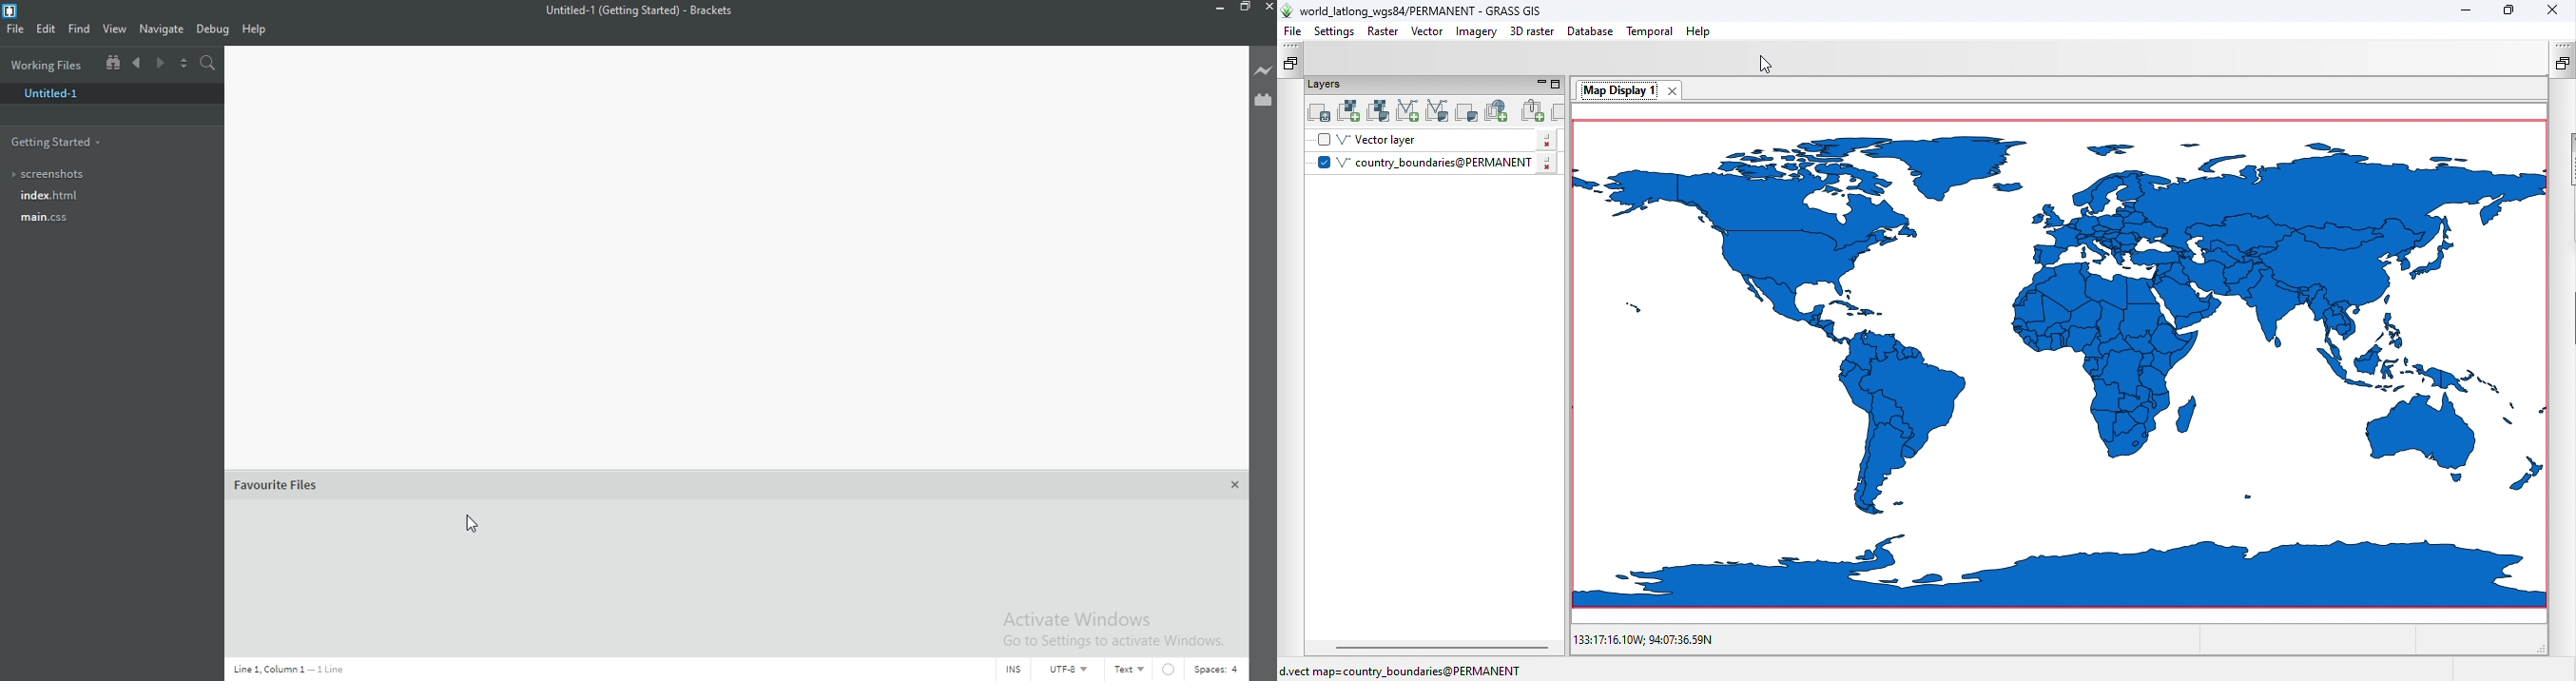  I want to click on cursor, so click(478, 522).